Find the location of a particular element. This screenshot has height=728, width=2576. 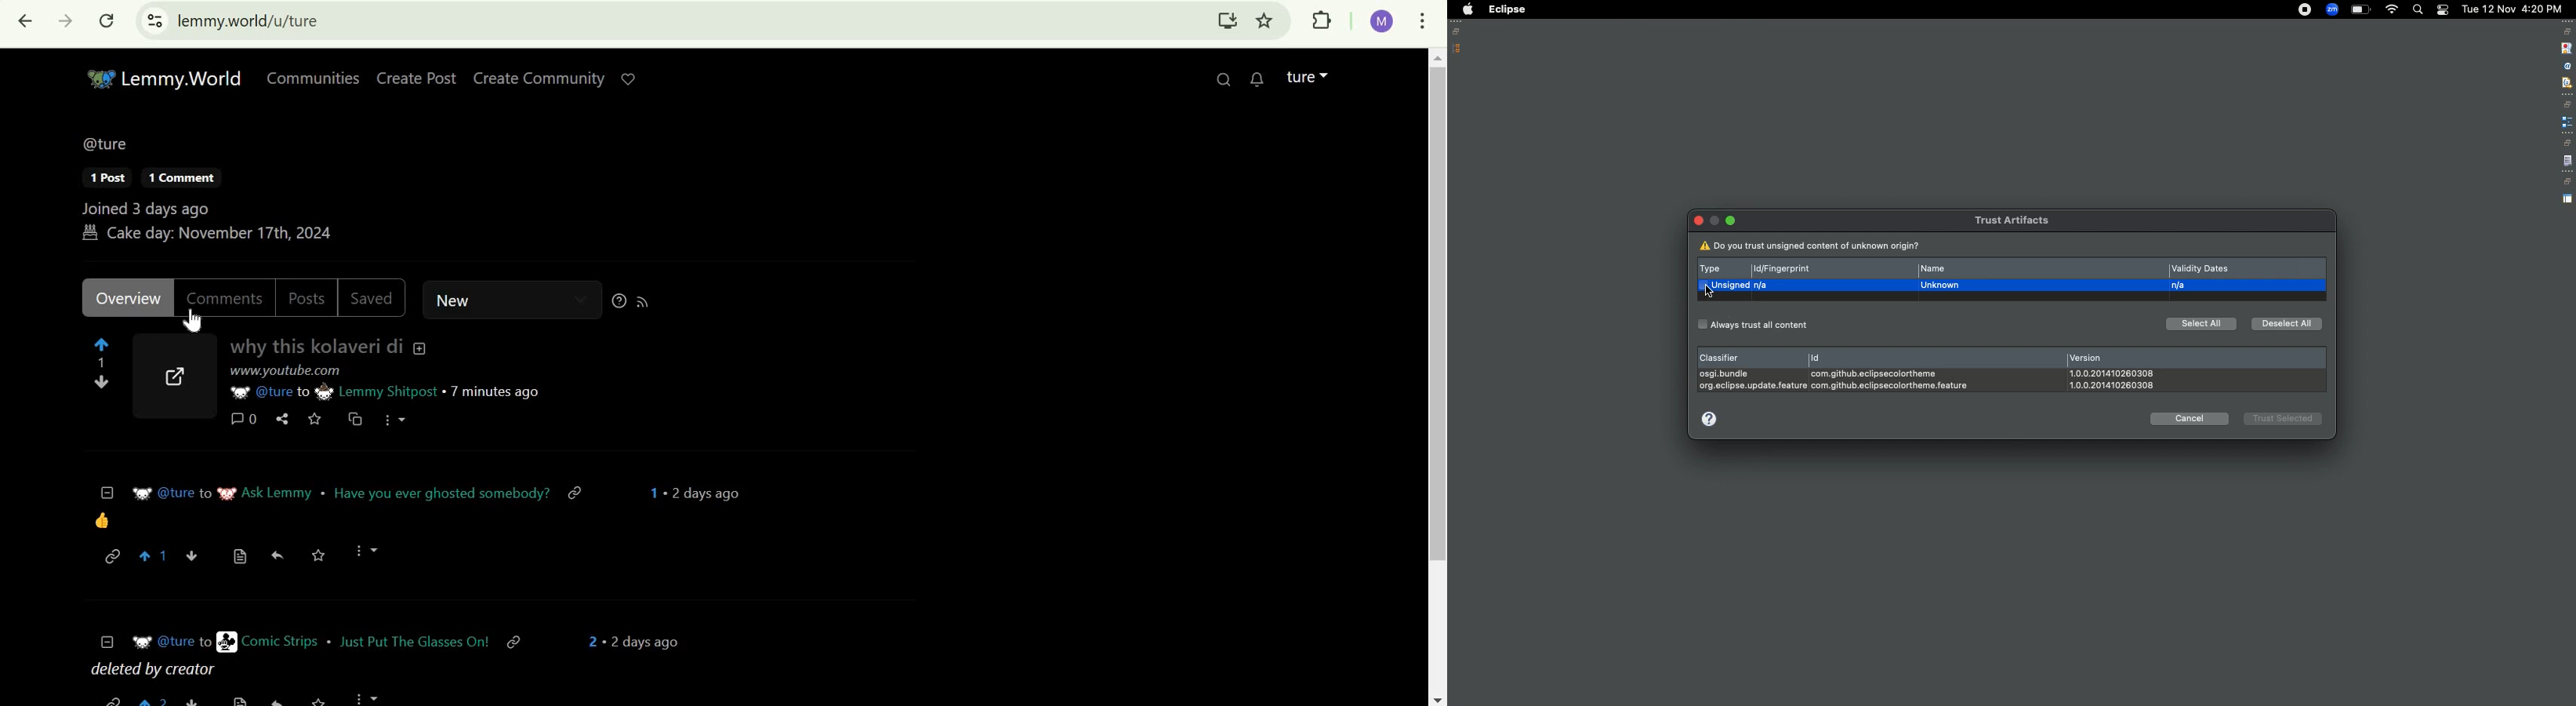

extension point is located at coordinates (2567, 122).